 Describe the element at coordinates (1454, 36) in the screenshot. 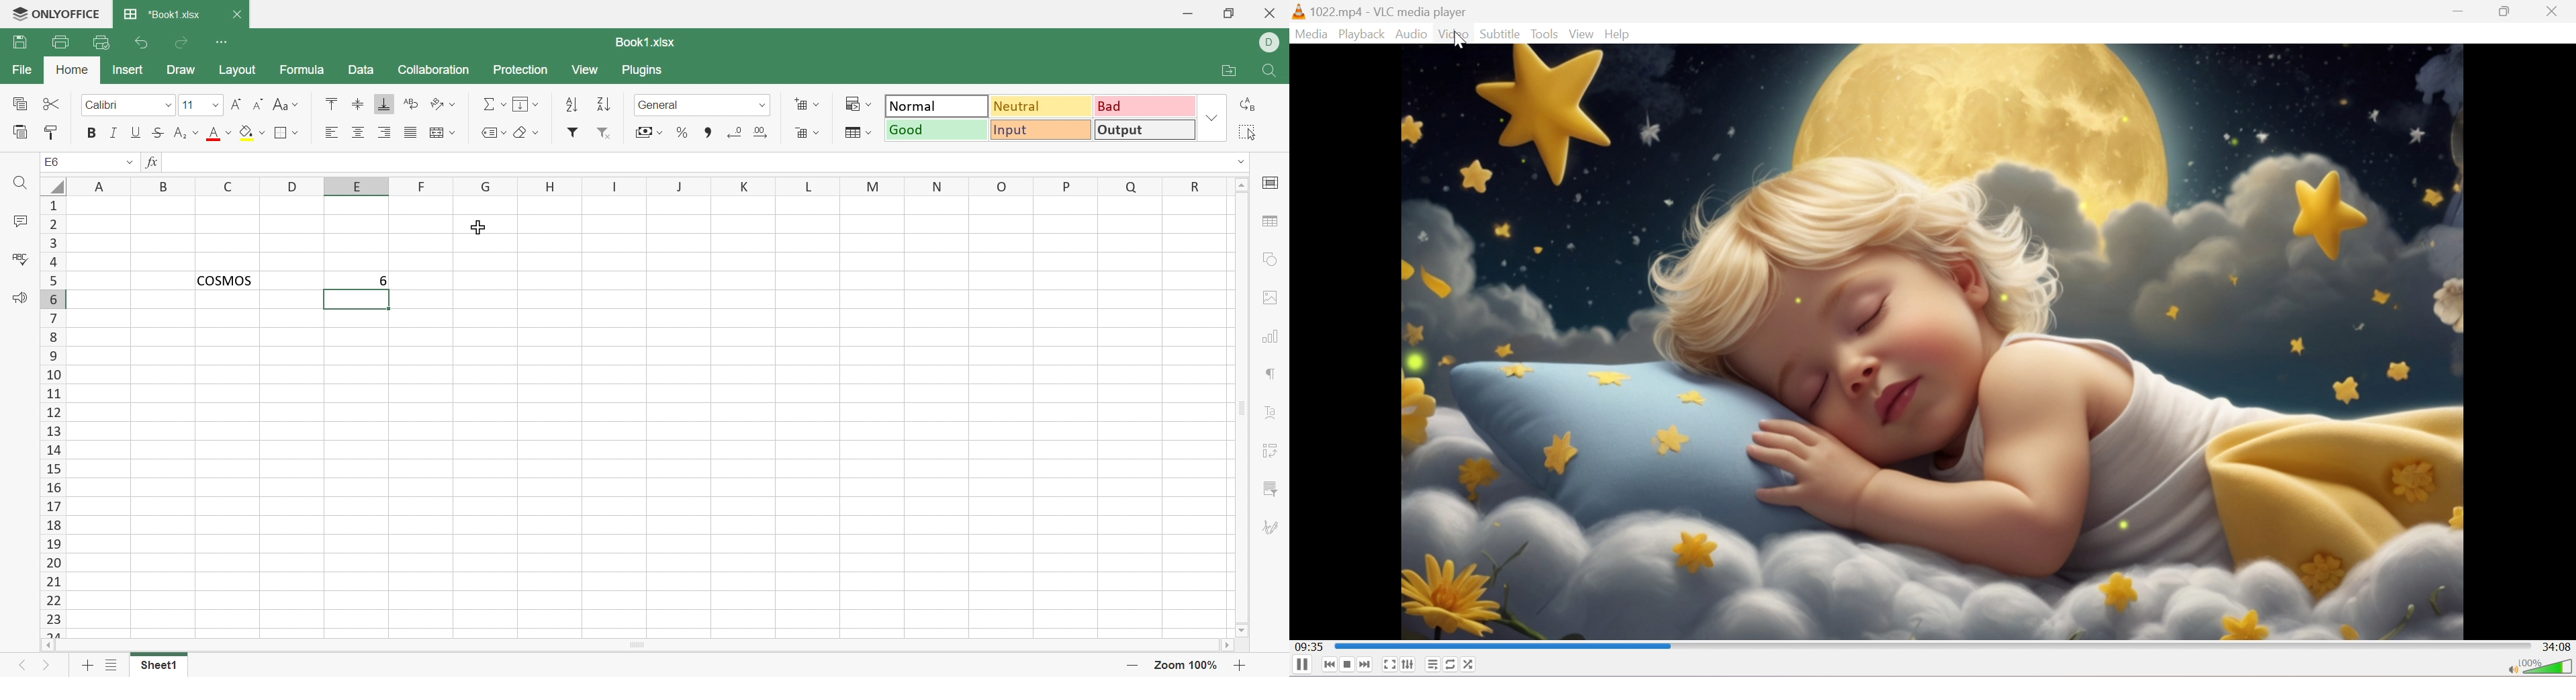

I see `Video` at that location.